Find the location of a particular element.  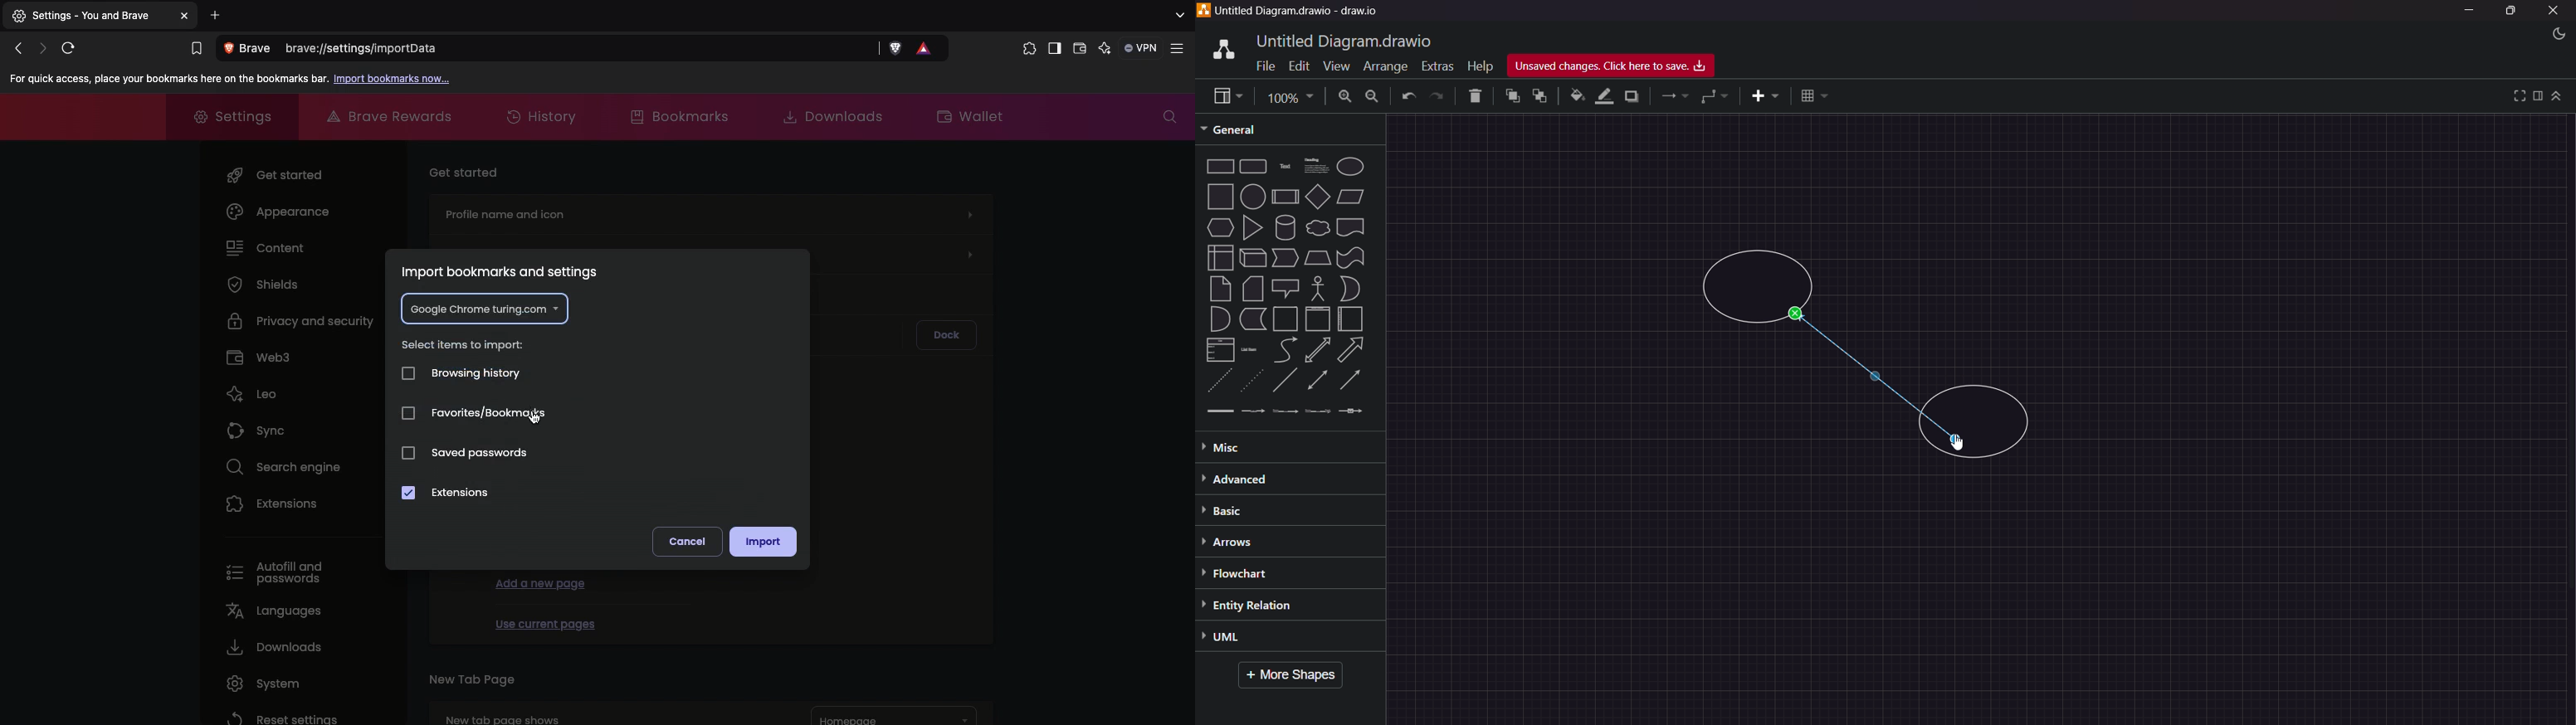

search tabs is located at coordinates (1178, 16).